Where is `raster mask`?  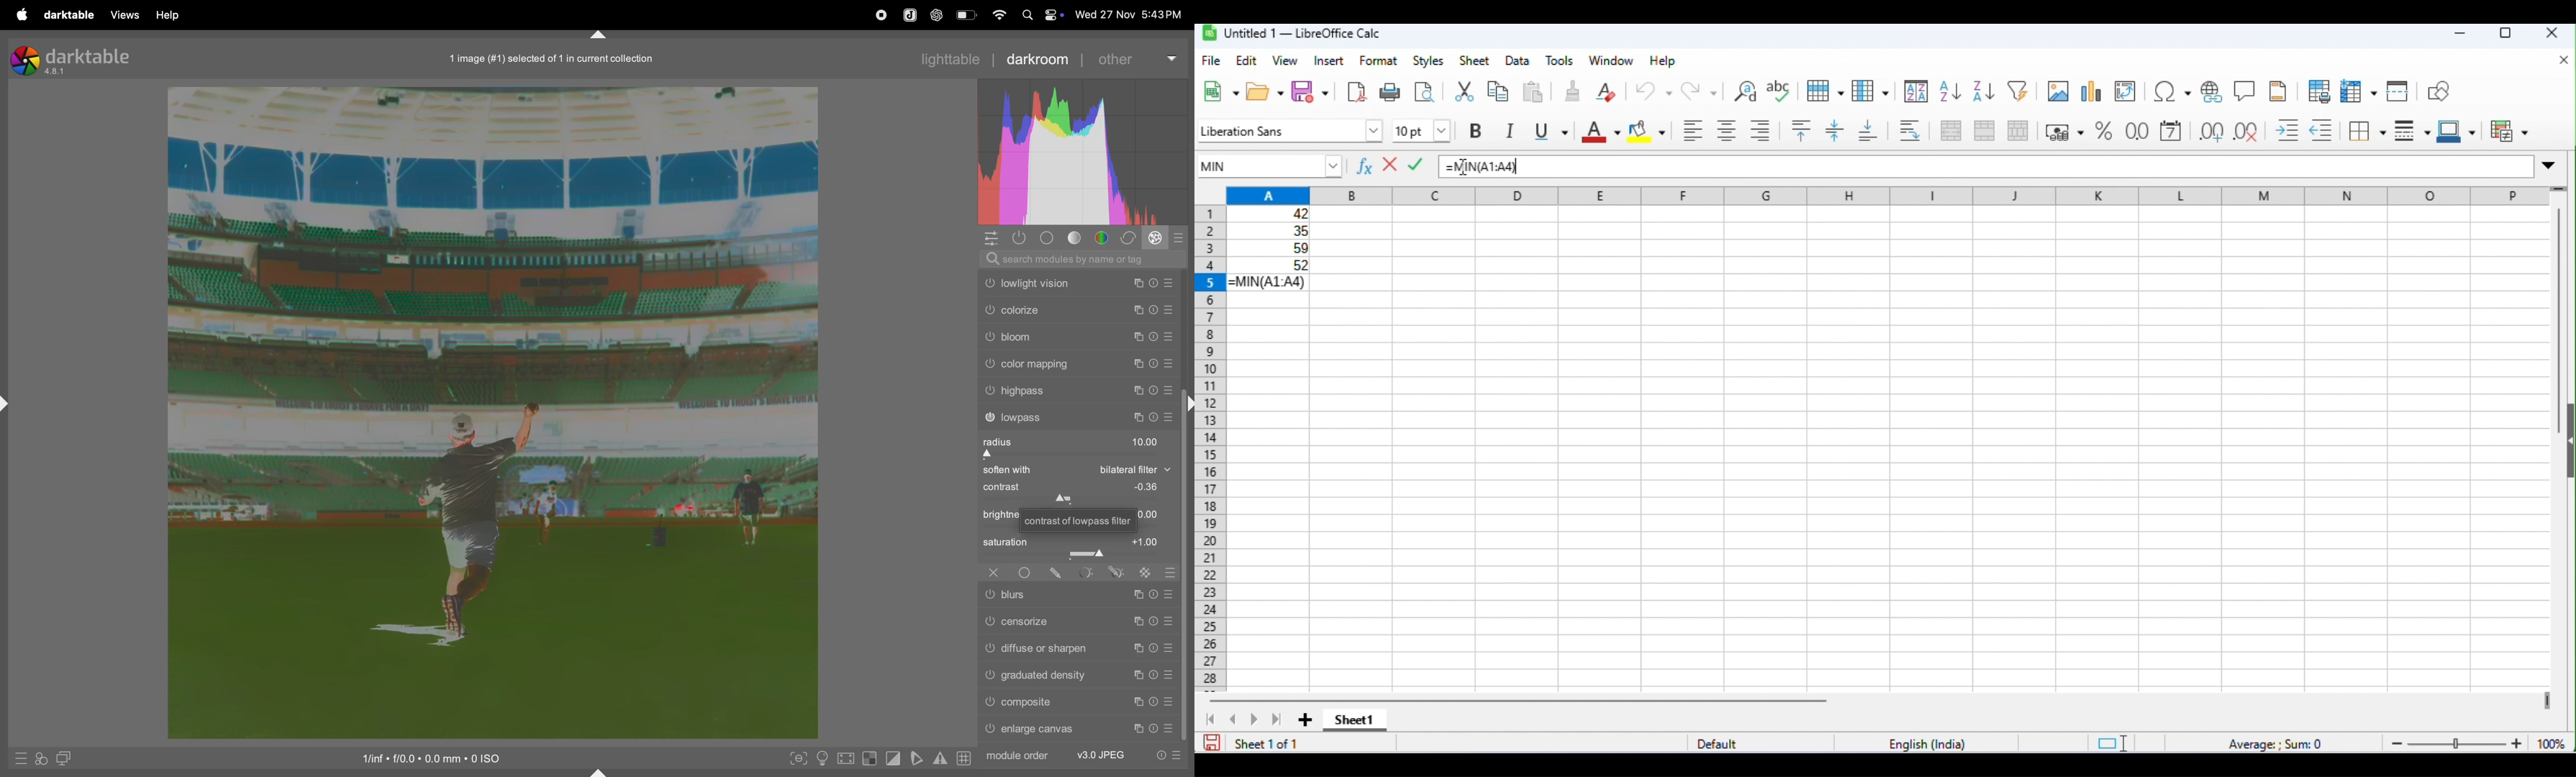 raster mask is located at coordinates (1145, 575).